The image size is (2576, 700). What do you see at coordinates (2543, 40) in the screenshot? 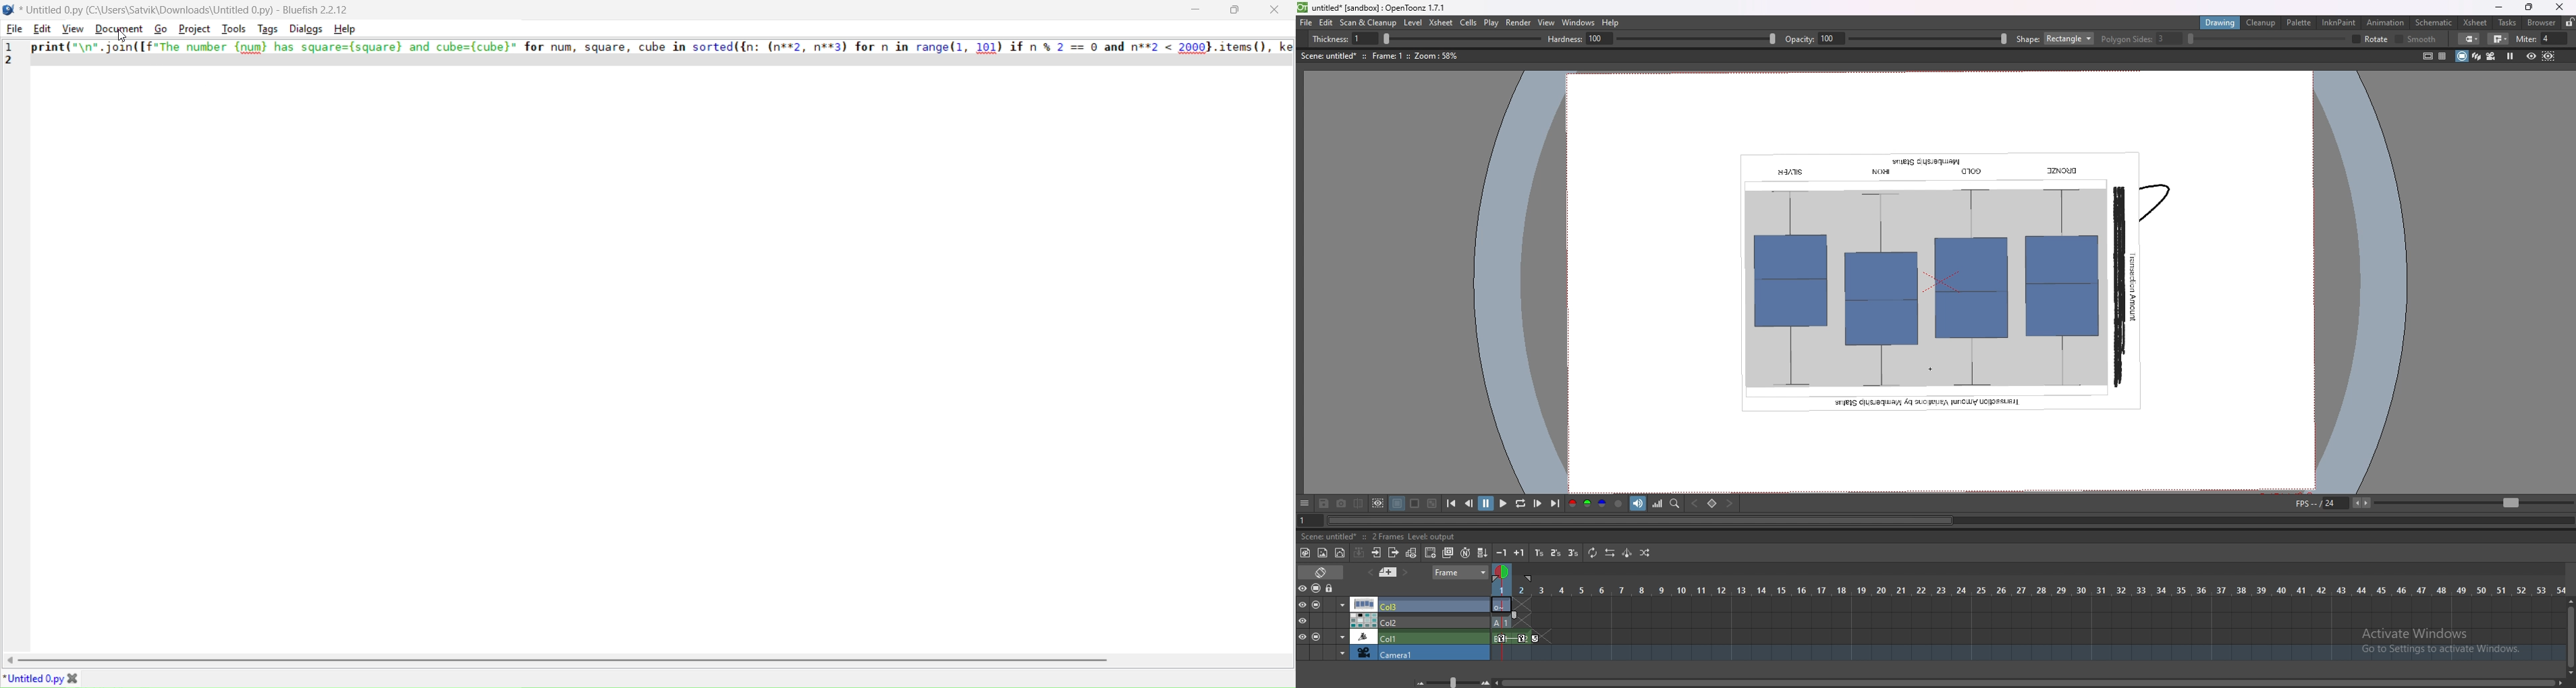
I see `miter` at bounding box center [2543, 40].